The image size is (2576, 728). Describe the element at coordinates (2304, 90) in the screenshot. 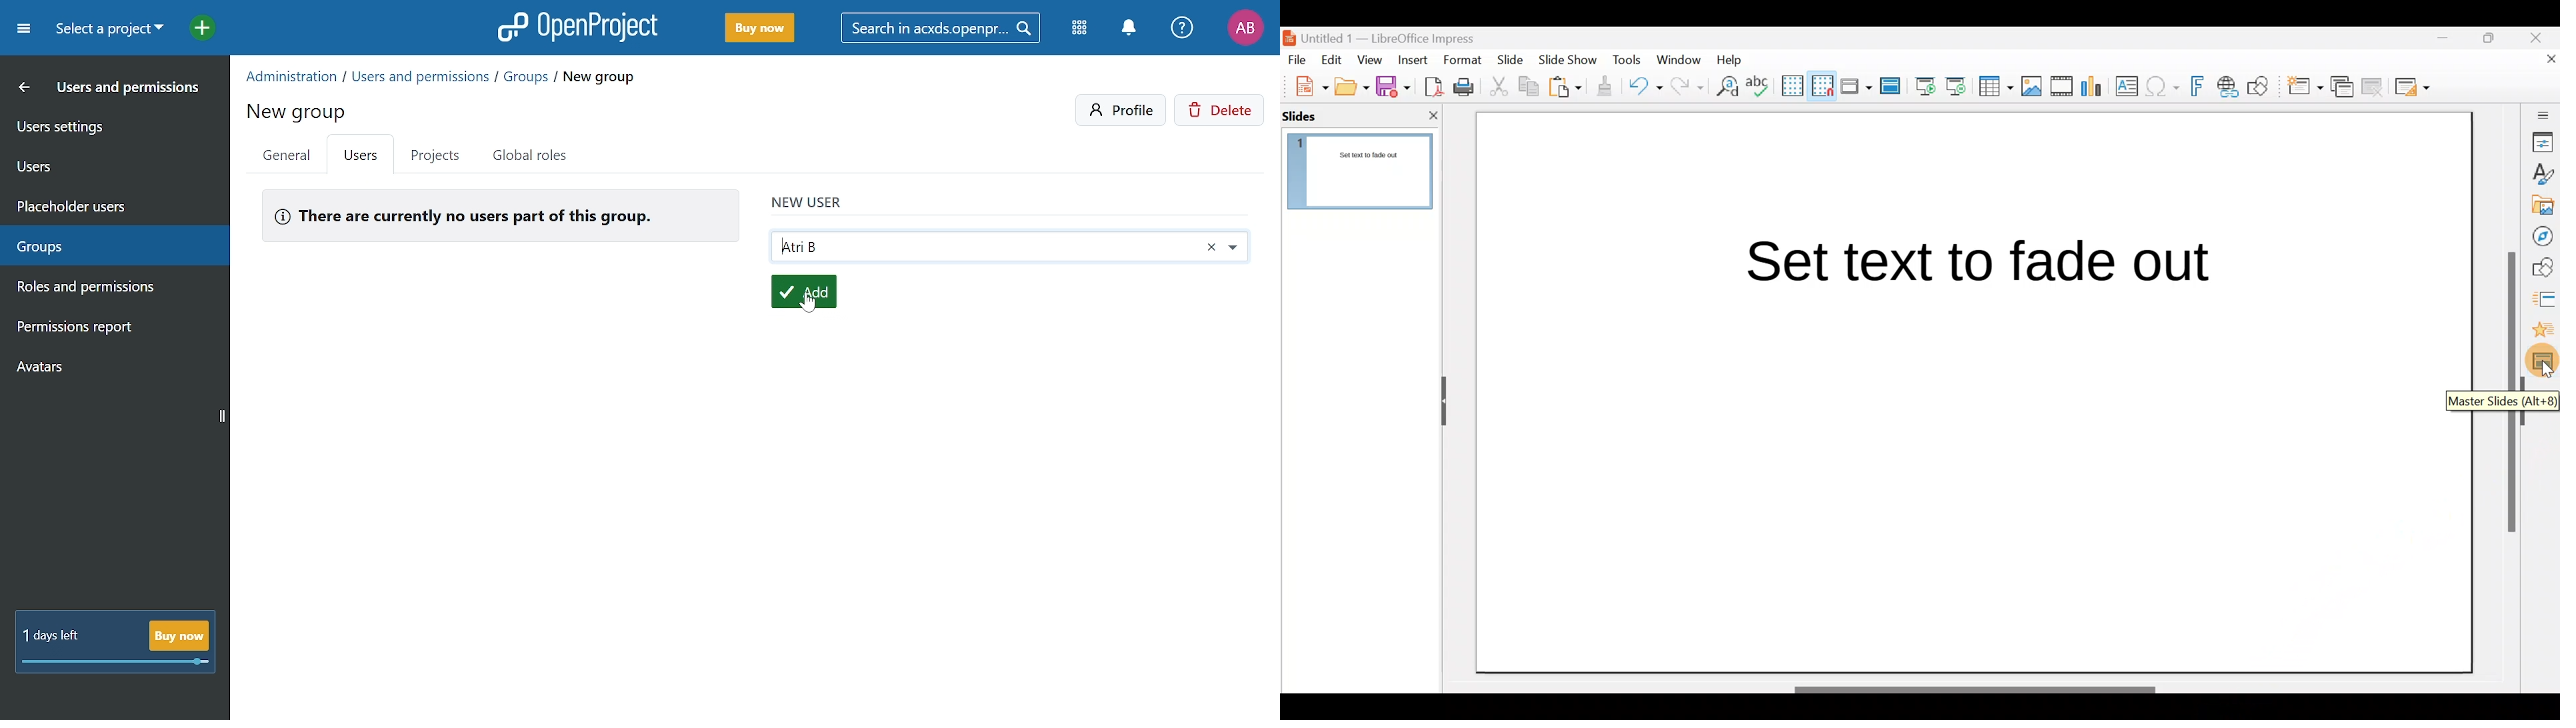

I see `New slide` at that location.